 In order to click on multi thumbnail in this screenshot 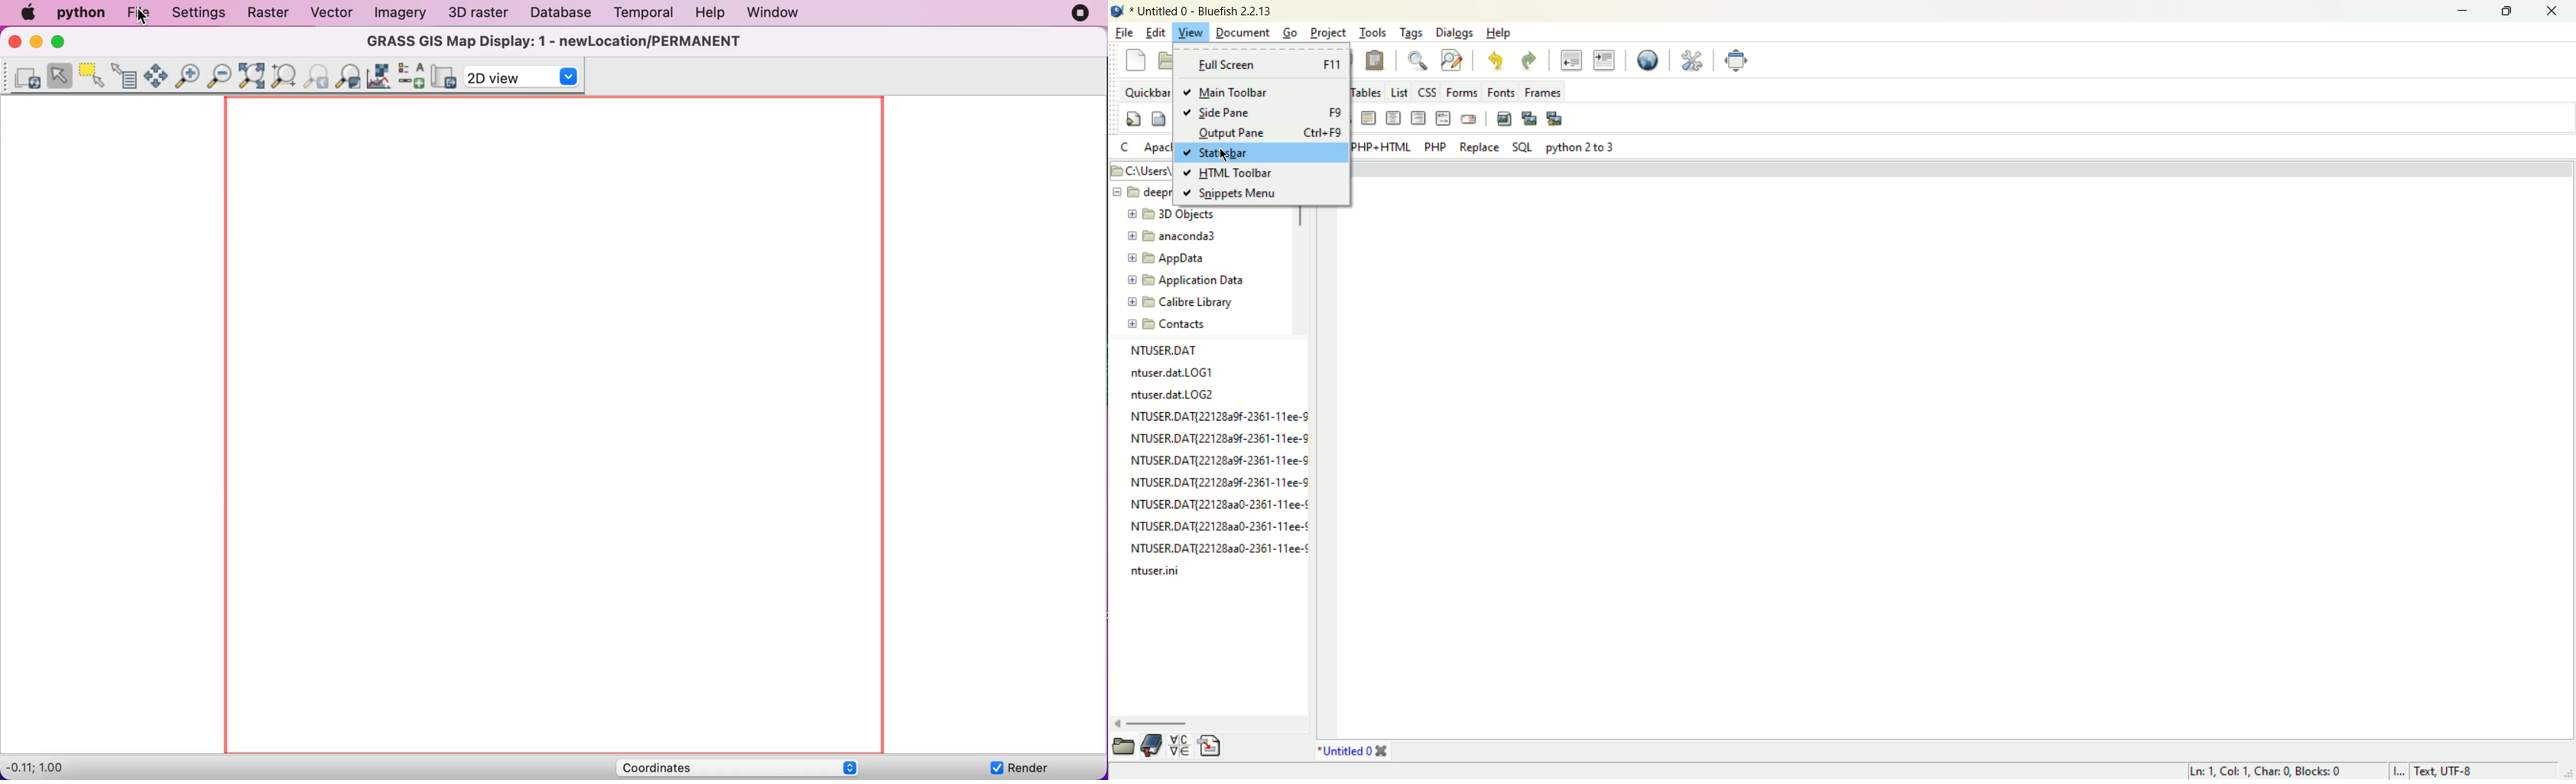, I will do `click(1554, 118)`.